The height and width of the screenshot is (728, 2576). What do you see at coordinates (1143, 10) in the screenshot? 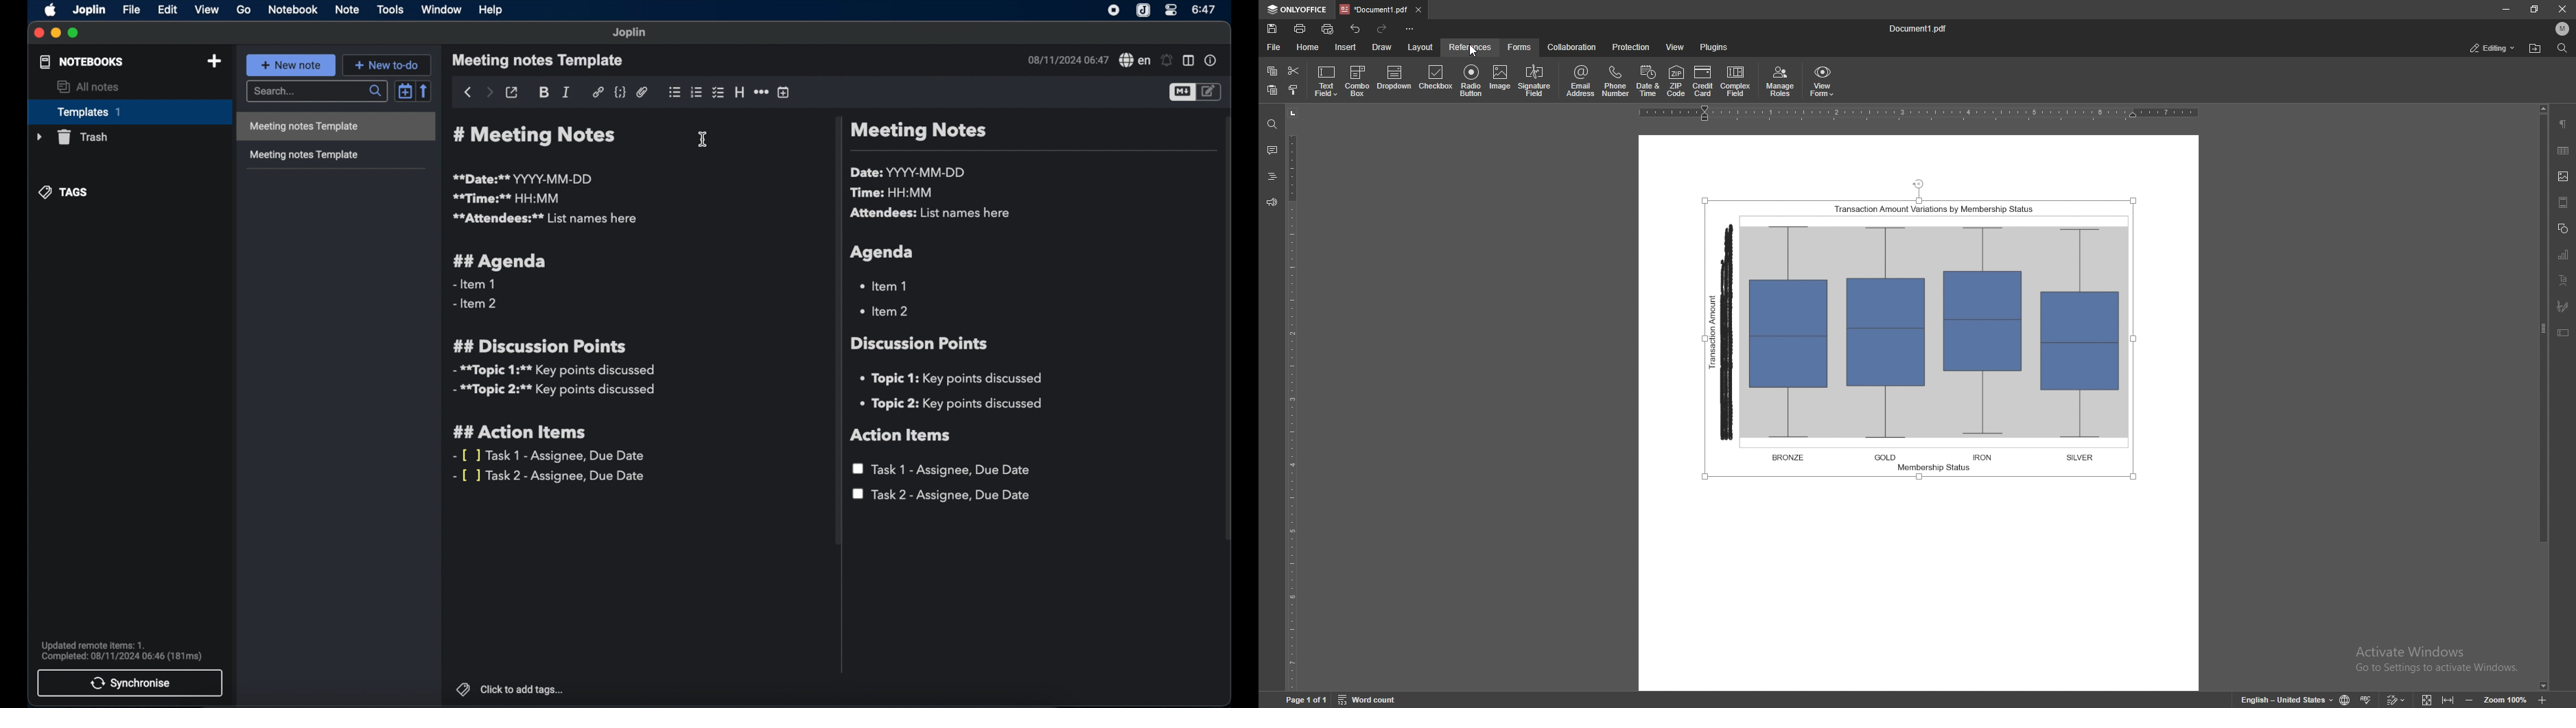
I see `Joplin` at bounding box center [1143, 10].